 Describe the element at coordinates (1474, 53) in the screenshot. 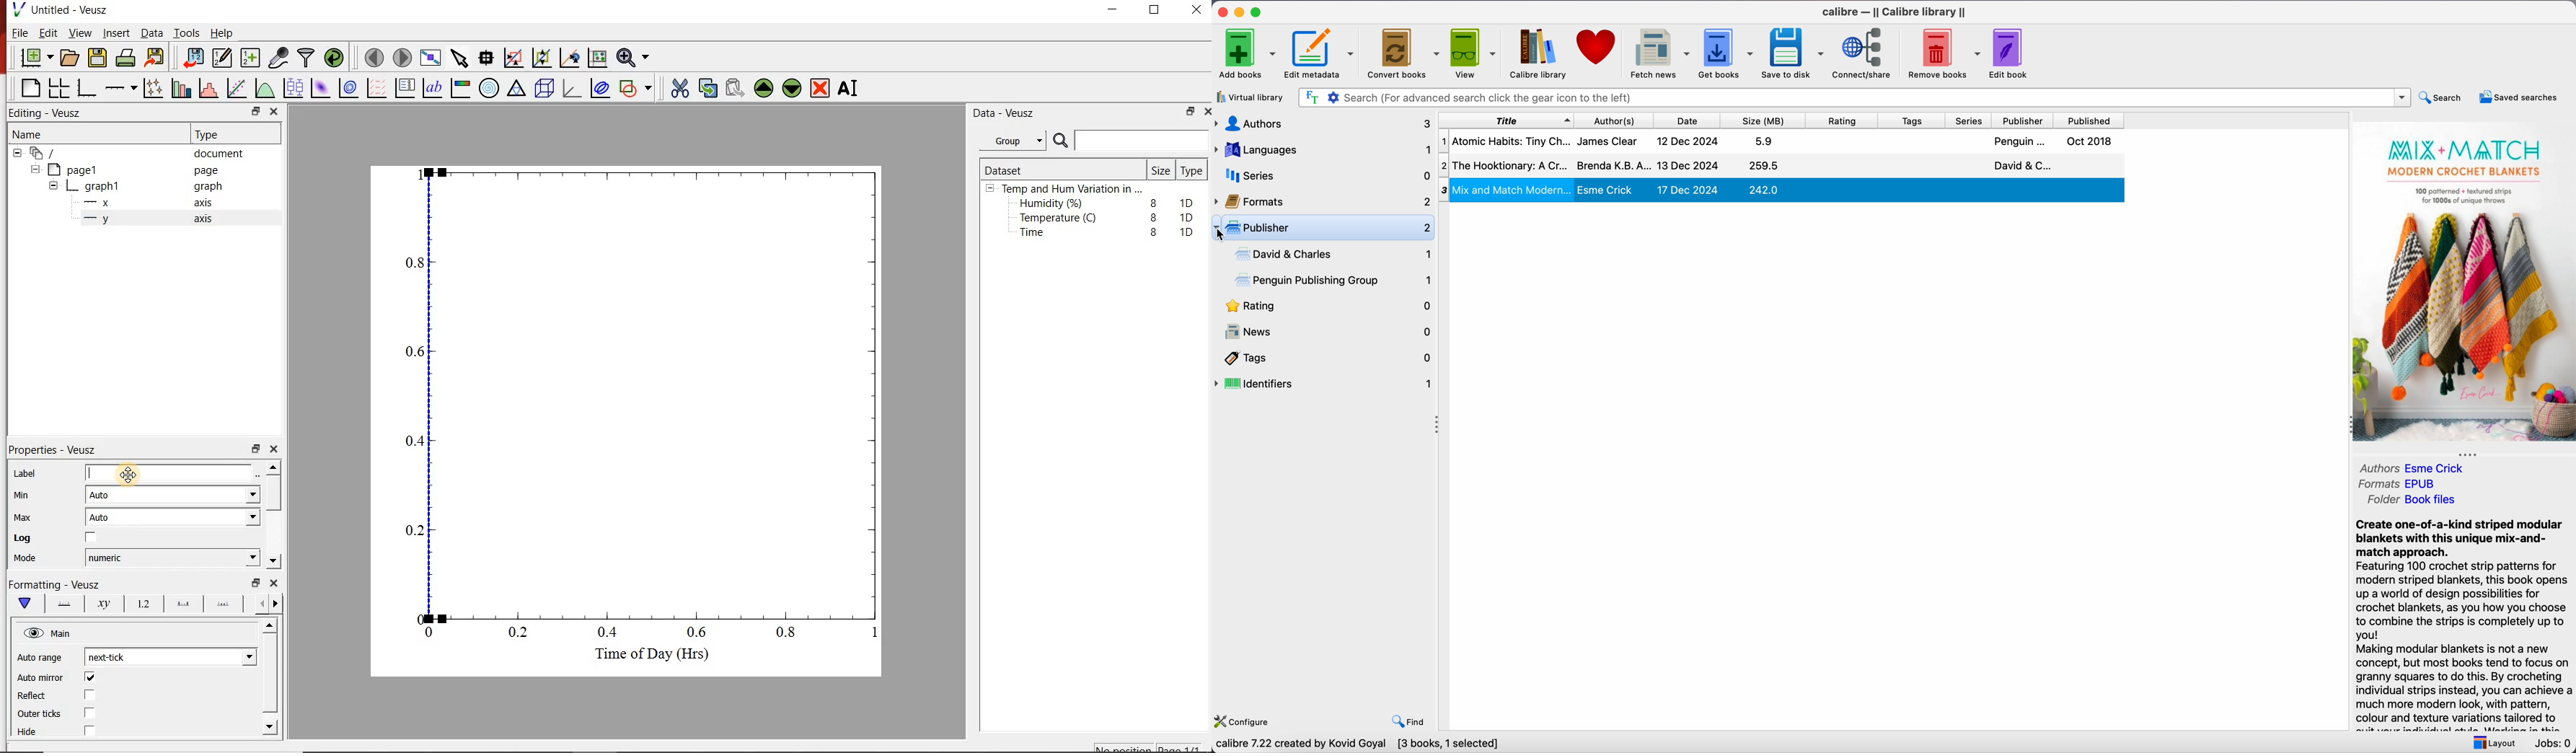

I see `view` at that location.